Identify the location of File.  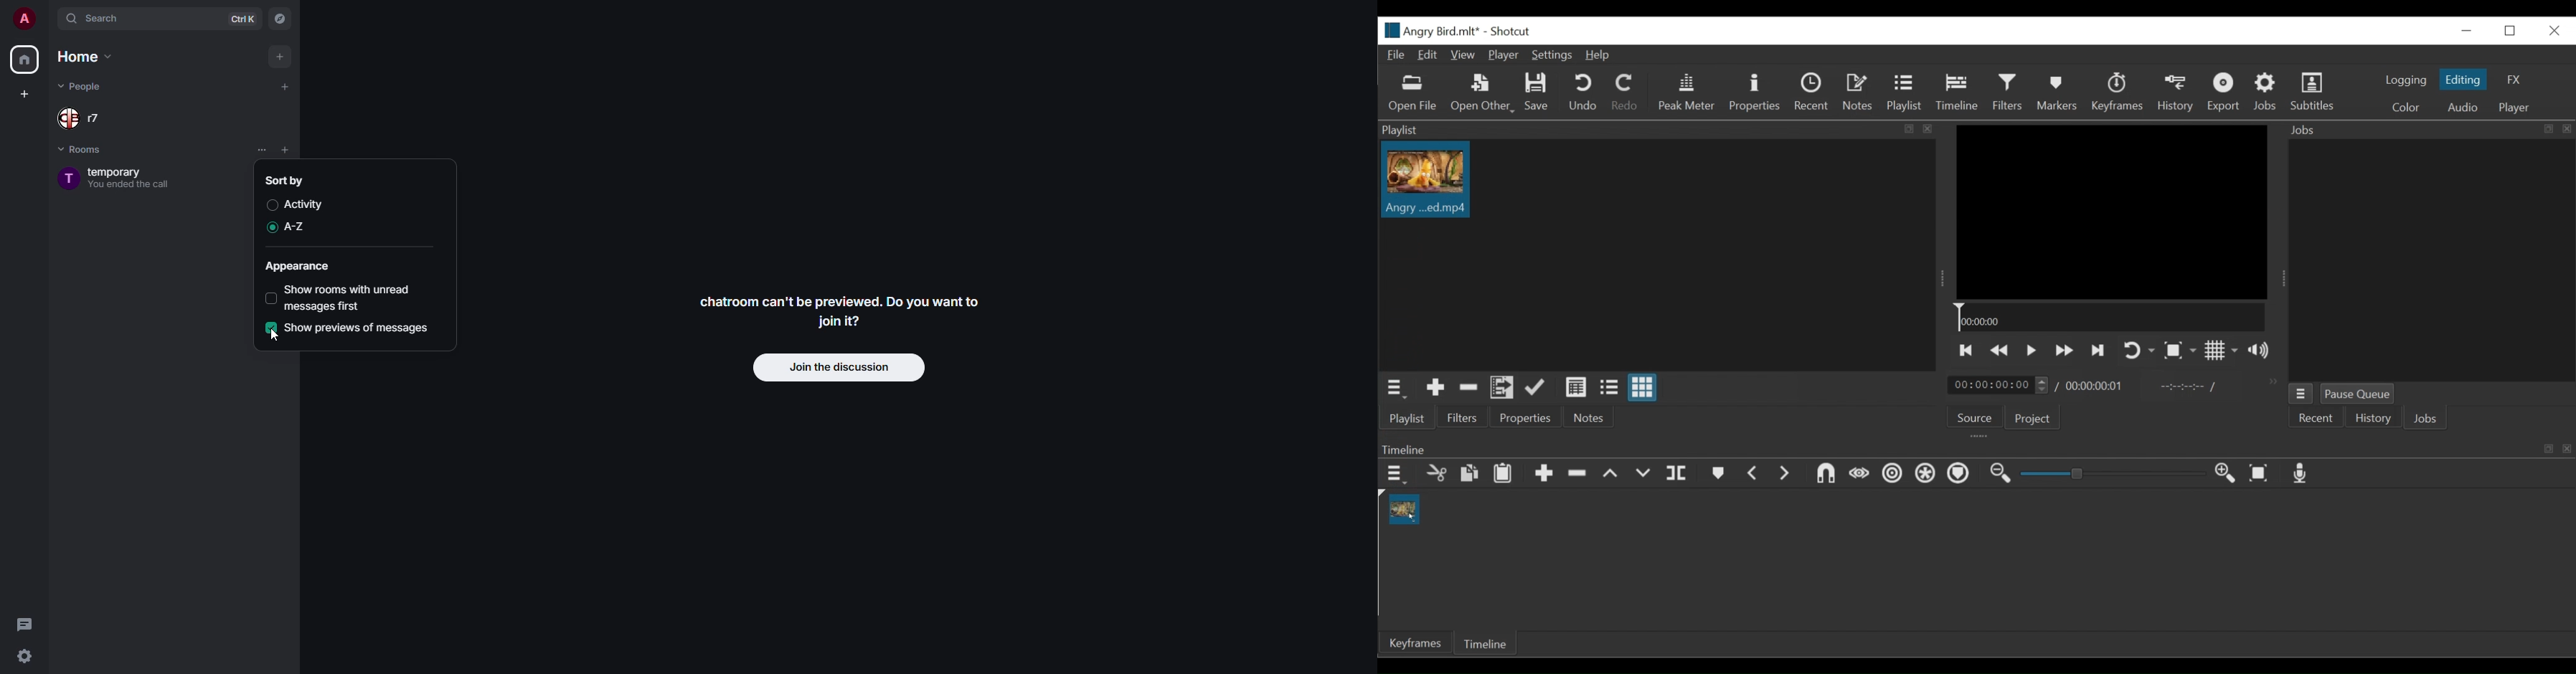
(1397, 56).